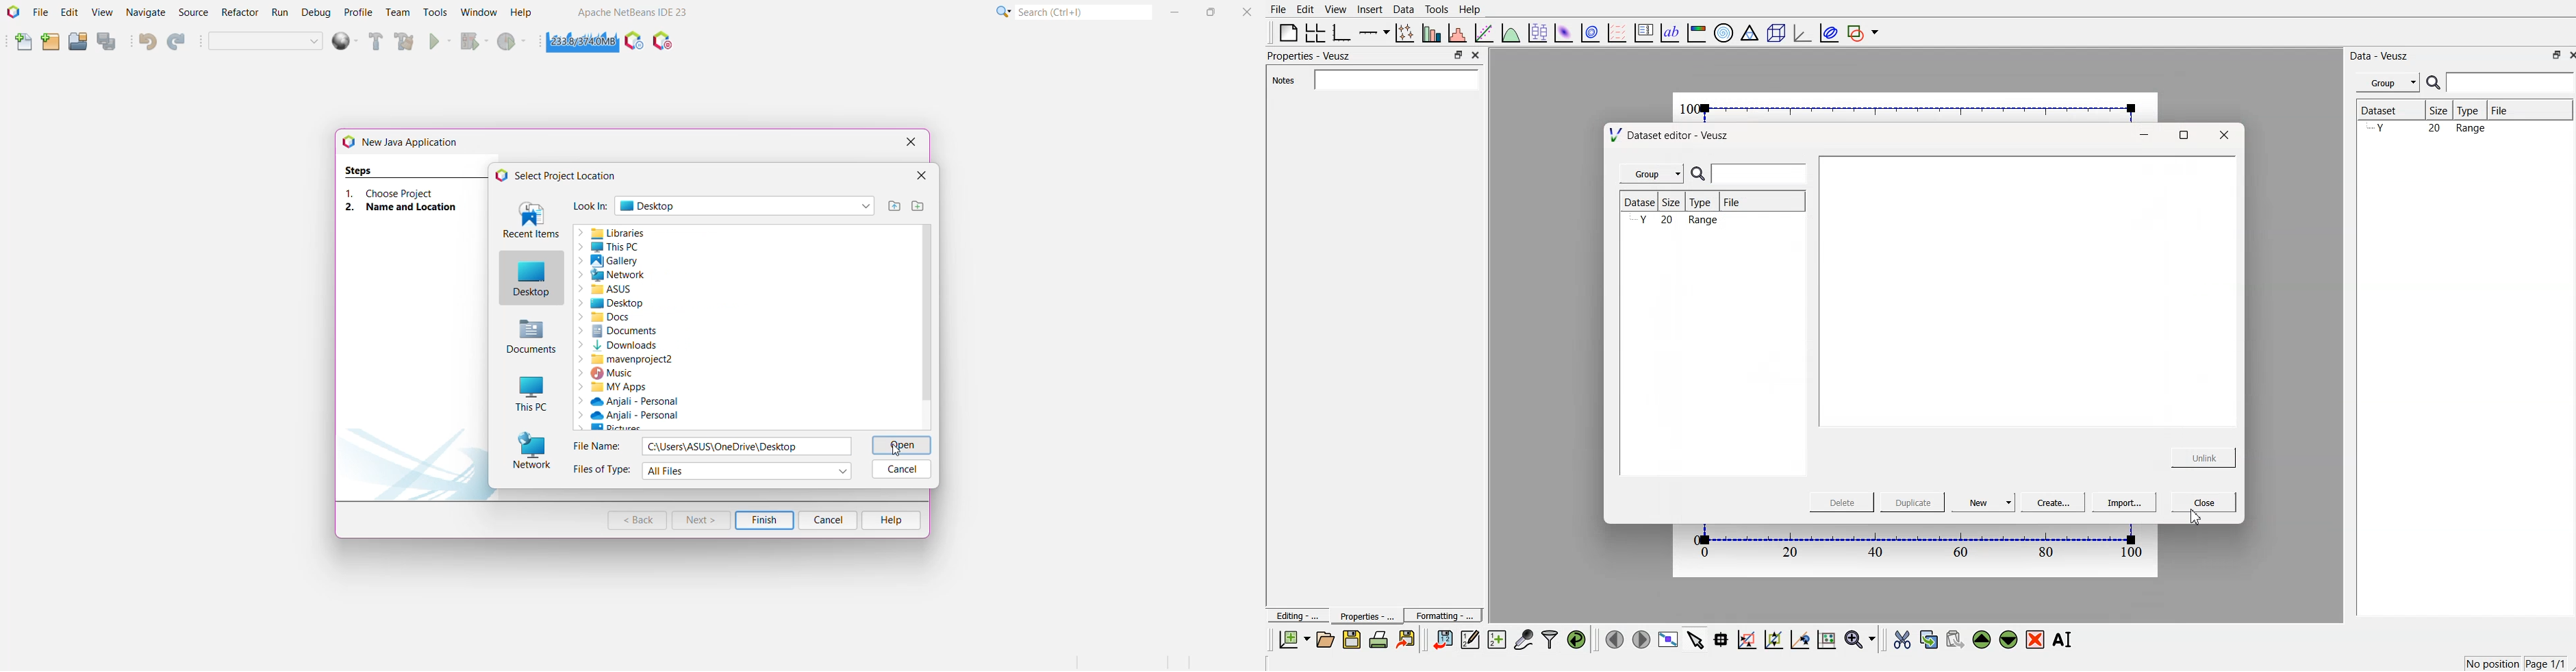  I want to click on search bar, so click(1766, 173).